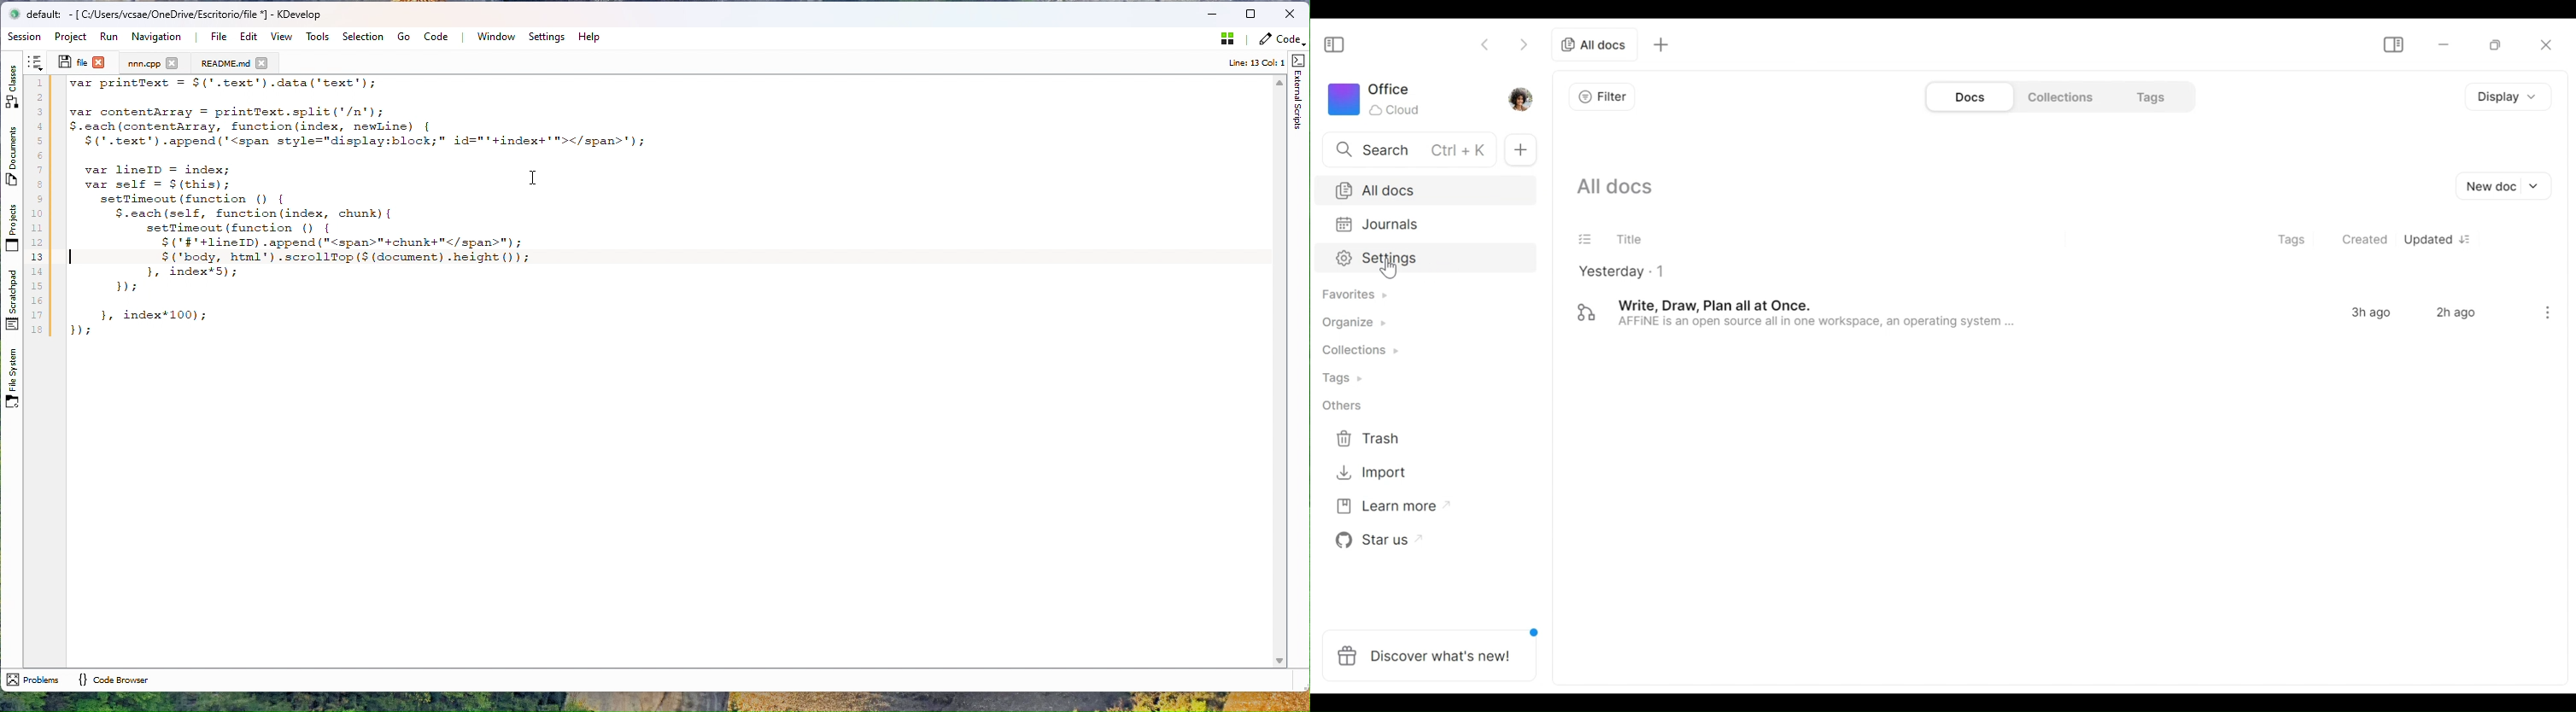  Describe the element at coordinates (1369, 473) in the screenshot. I see `Import` at that location.